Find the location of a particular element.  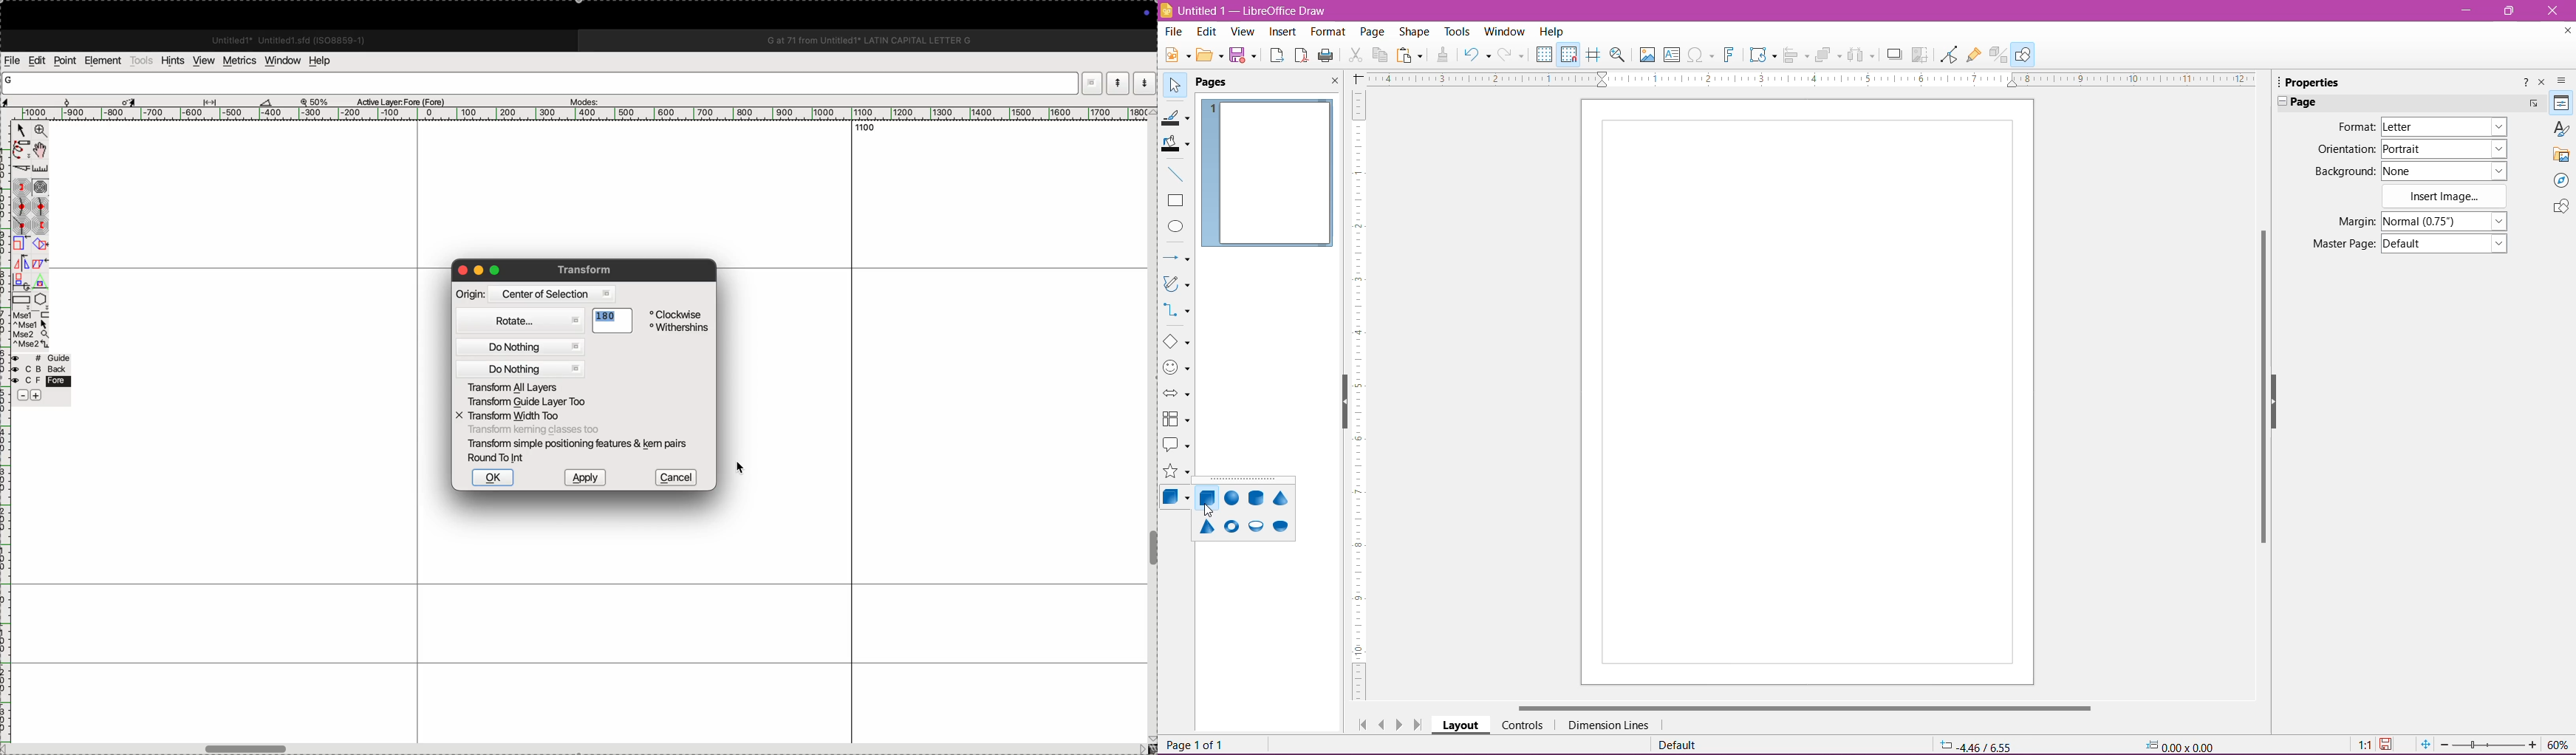

Help about this sidebar deck is located at coordinates (2524, 85).